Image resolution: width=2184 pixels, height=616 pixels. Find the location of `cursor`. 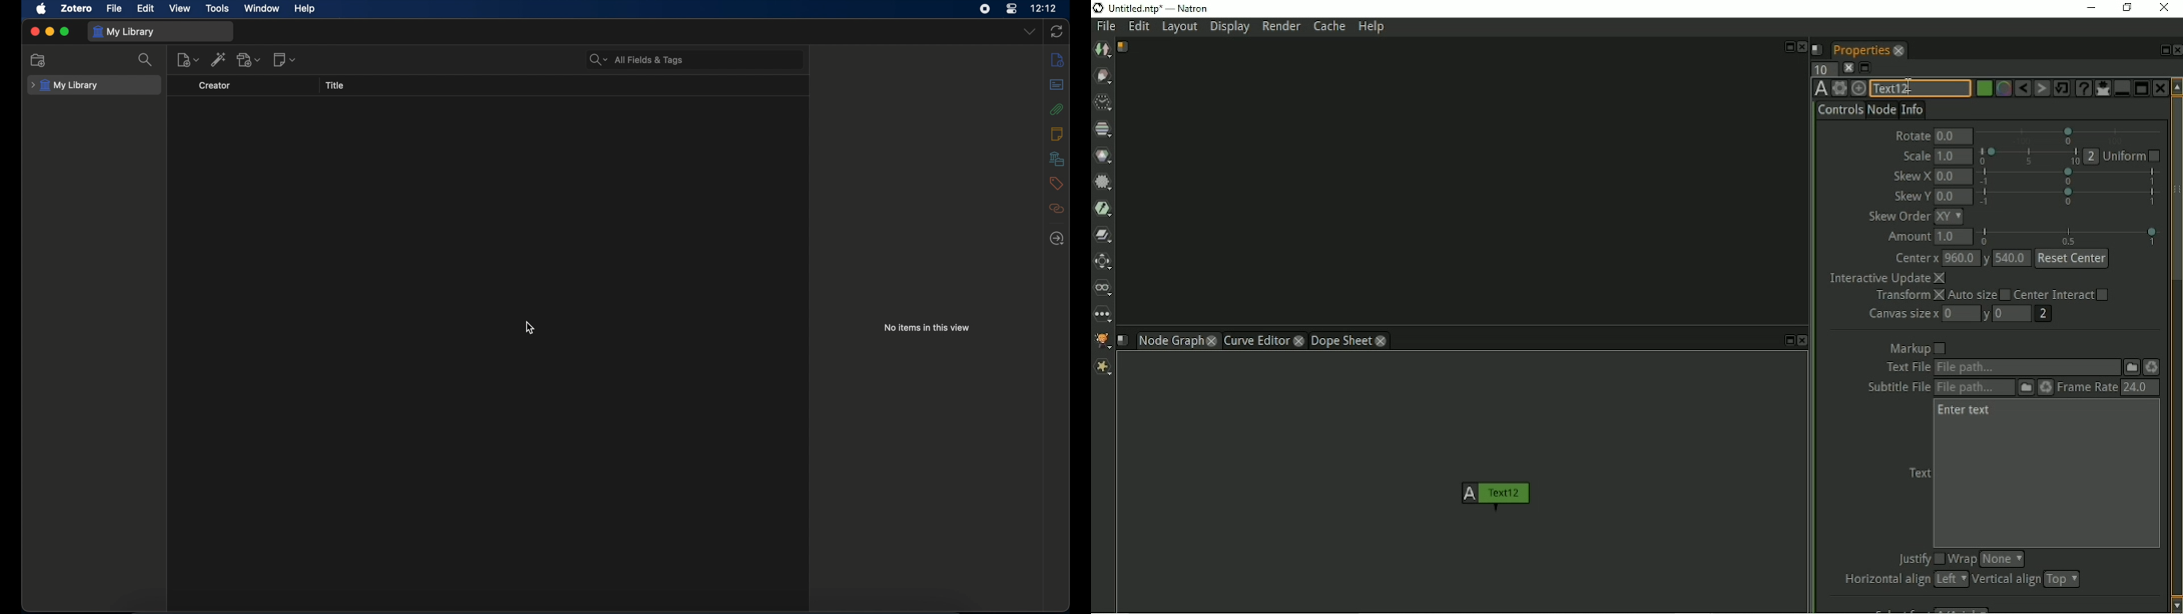

cursor is located at coordinates (1908, 83).